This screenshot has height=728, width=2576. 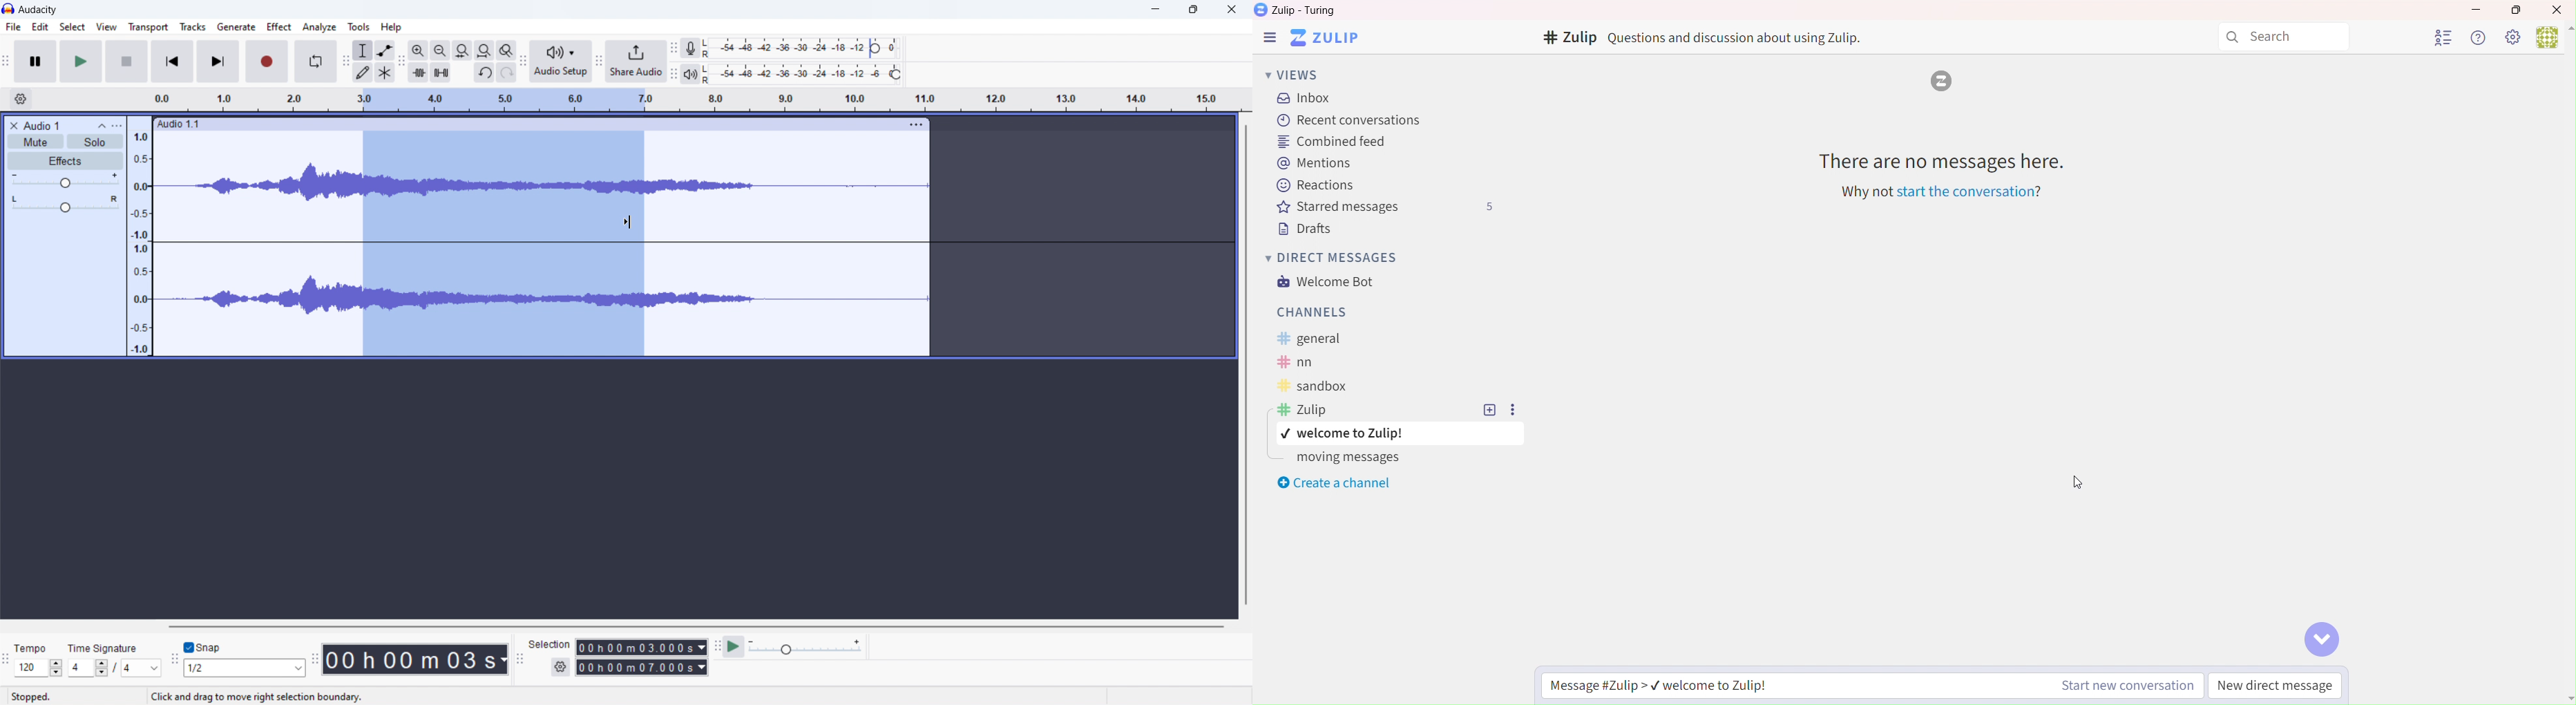 What do you see at coordinates (2079, 482) in the screenshot?
I see `Cursor` at bounding box center [2079, 482].